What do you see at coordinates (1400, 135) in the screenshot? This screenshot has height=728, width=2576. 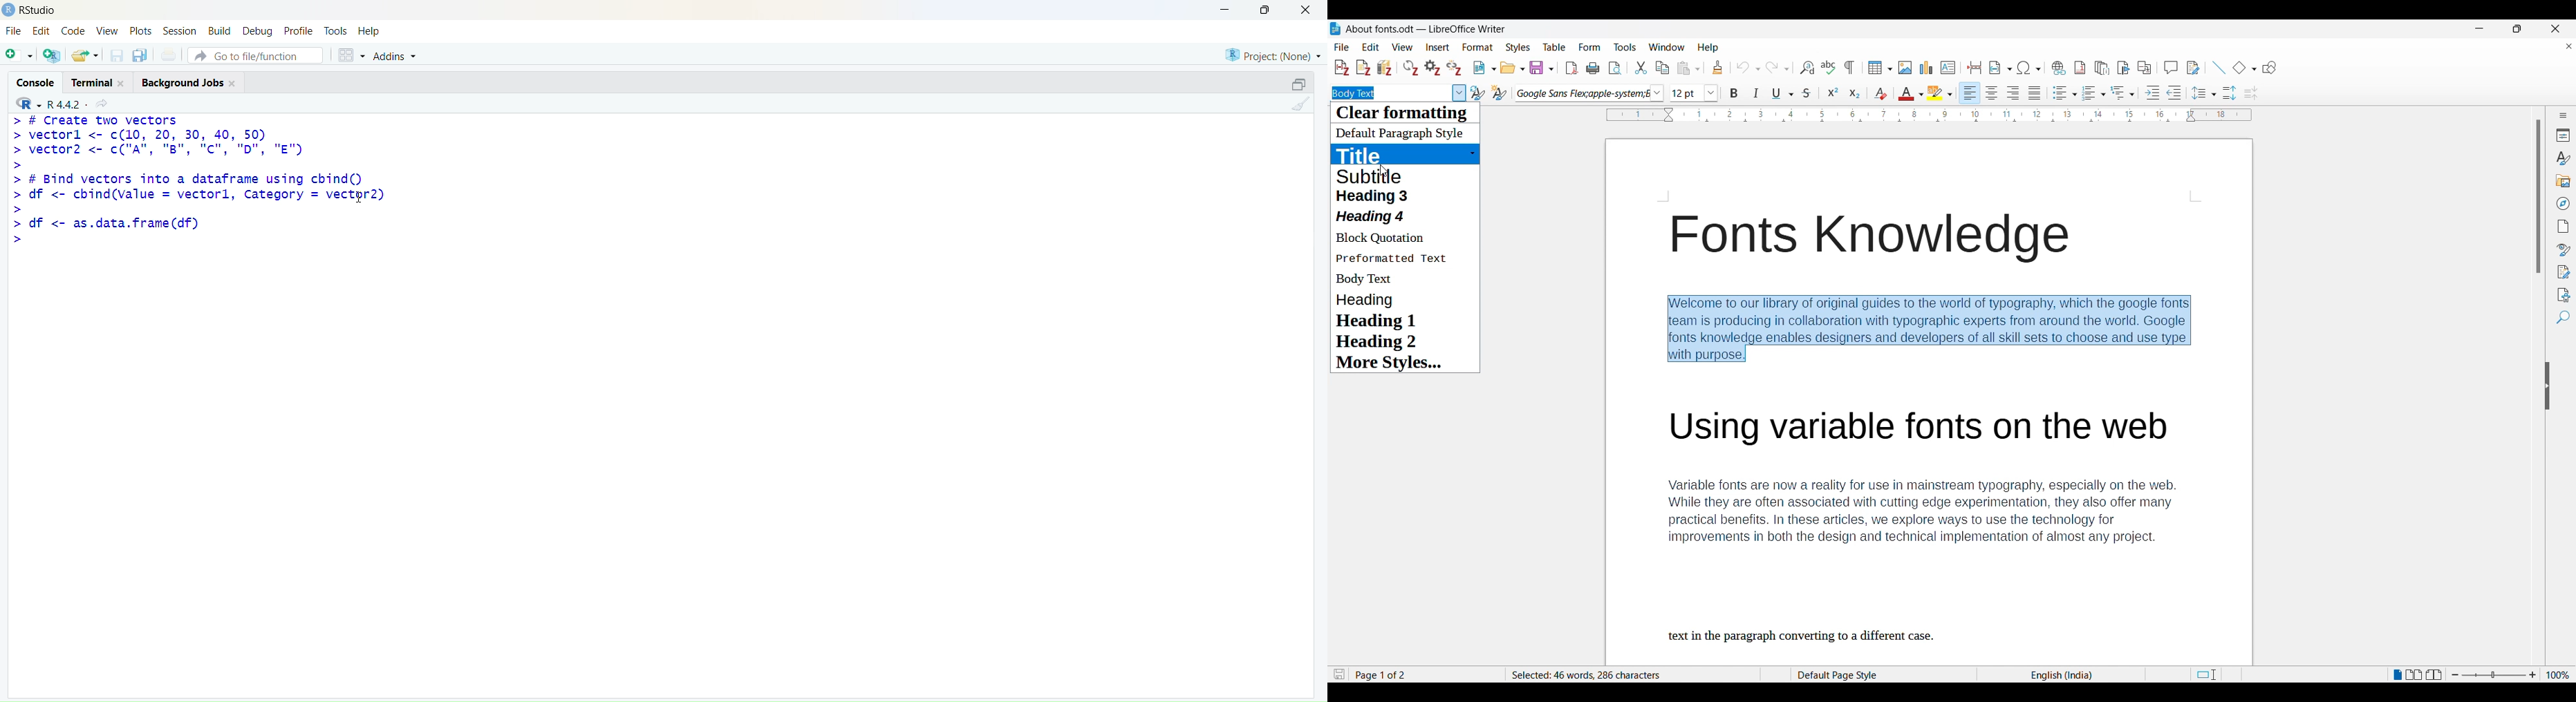 I see `Paragraph styles to choose from` at bounding box center [1400, 135].